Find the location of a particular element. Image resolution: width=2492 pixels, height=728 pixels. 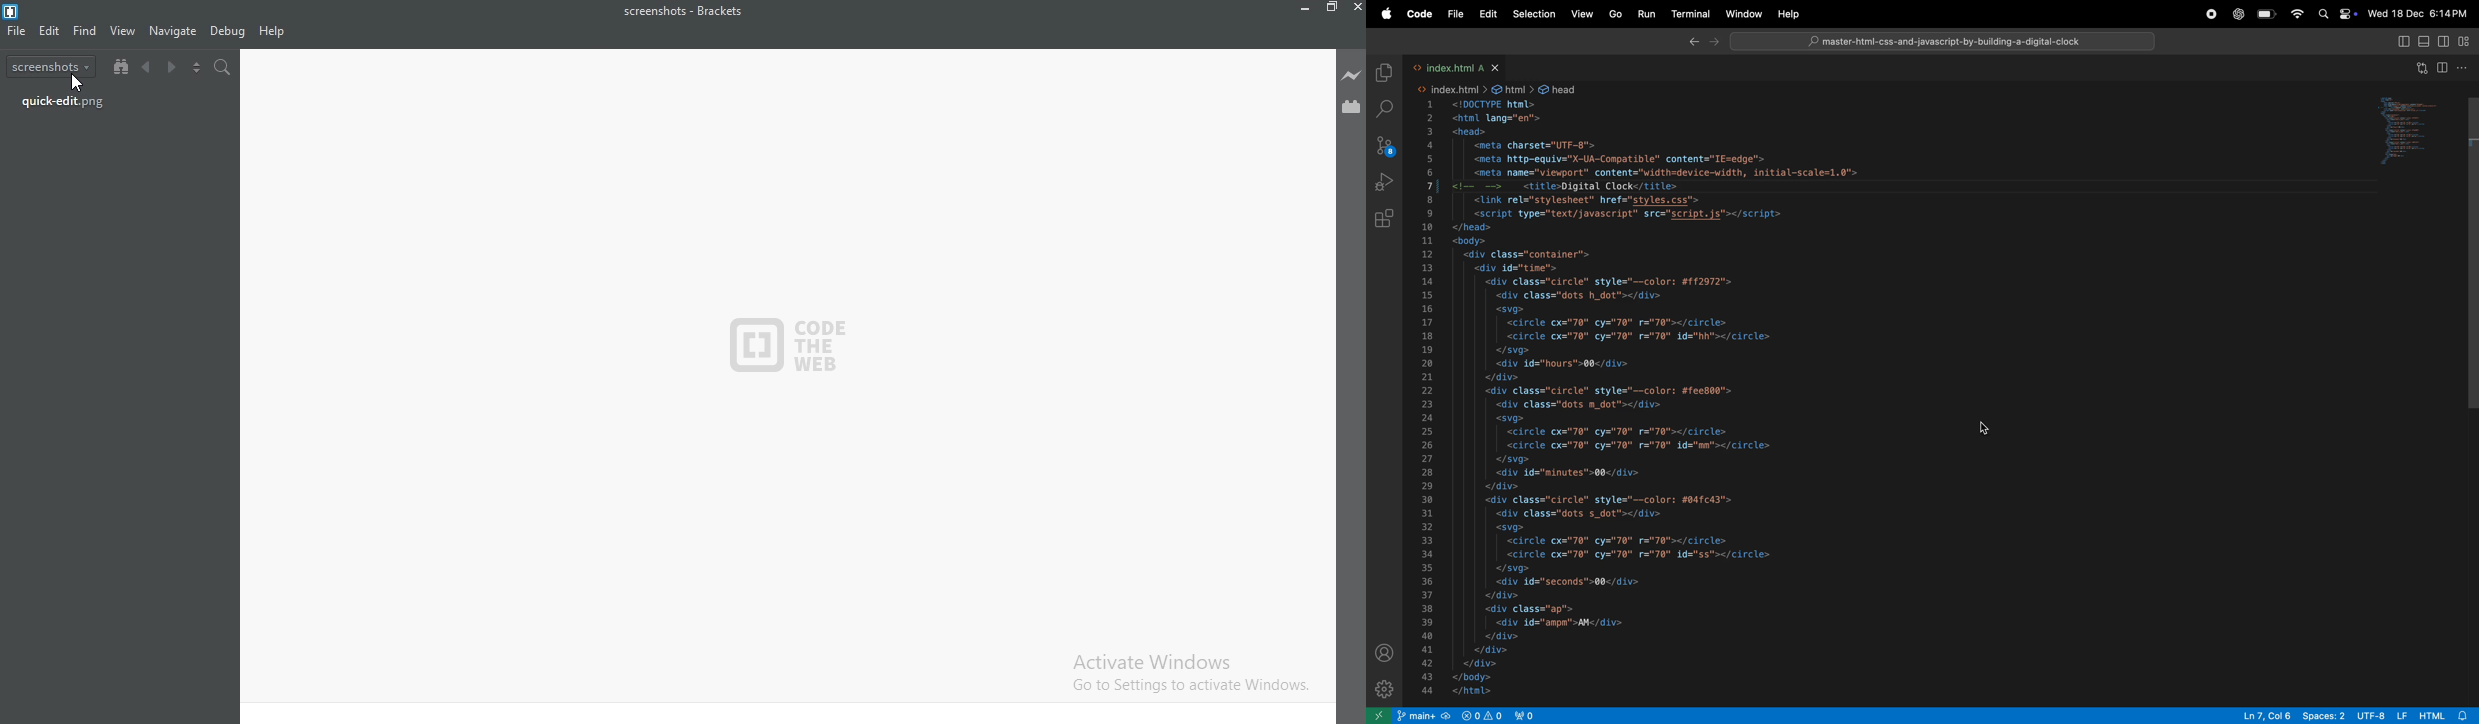

close is located at coordinates (1381, 39).